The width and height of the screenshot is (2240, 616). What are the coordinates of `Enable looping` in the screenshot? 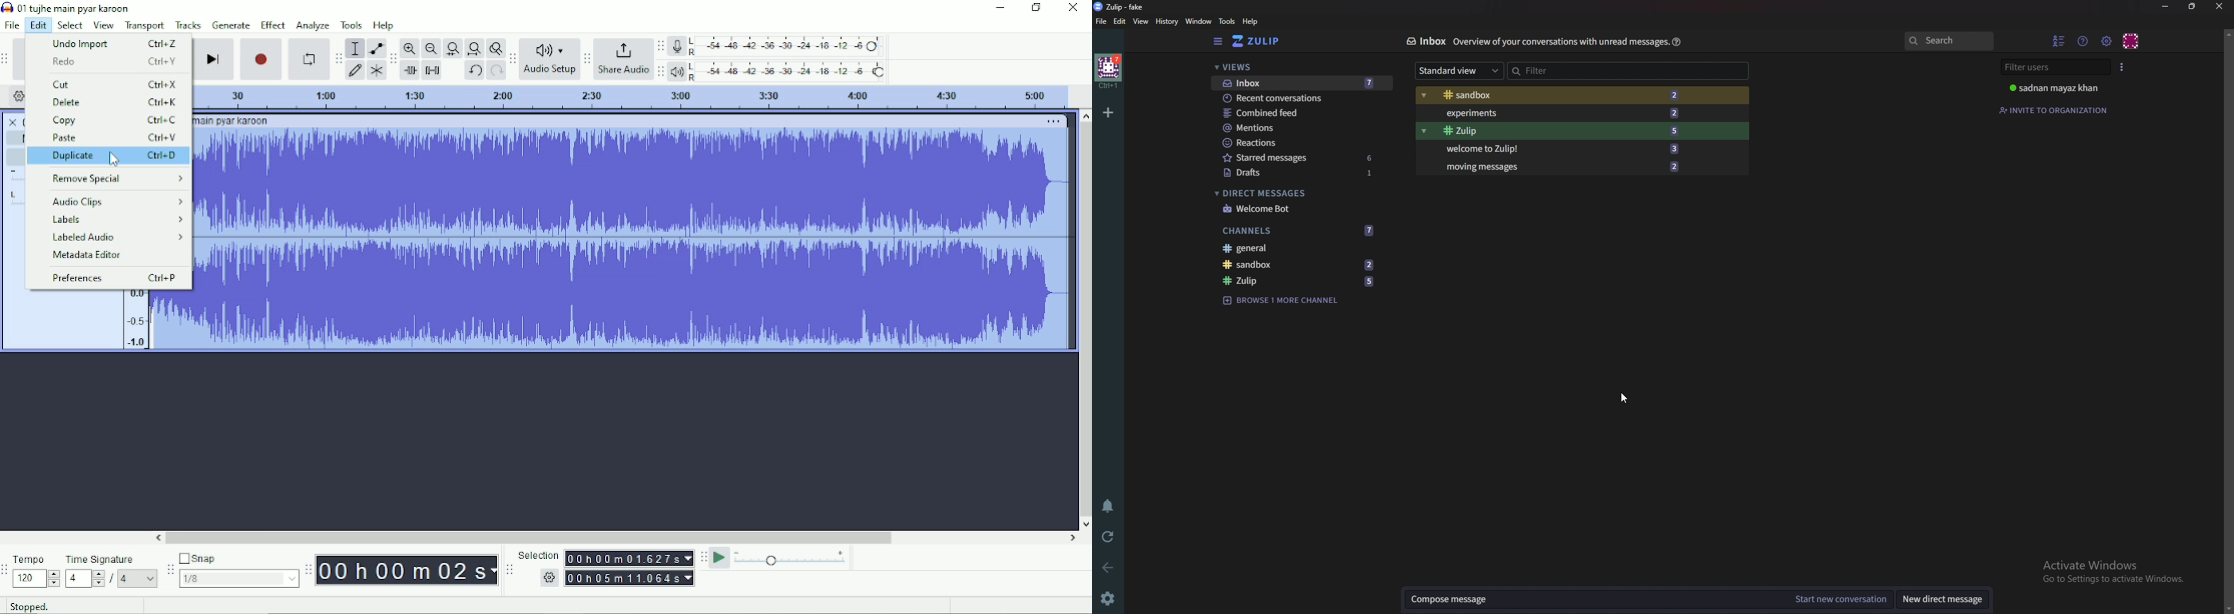 It's located at (309, 59).